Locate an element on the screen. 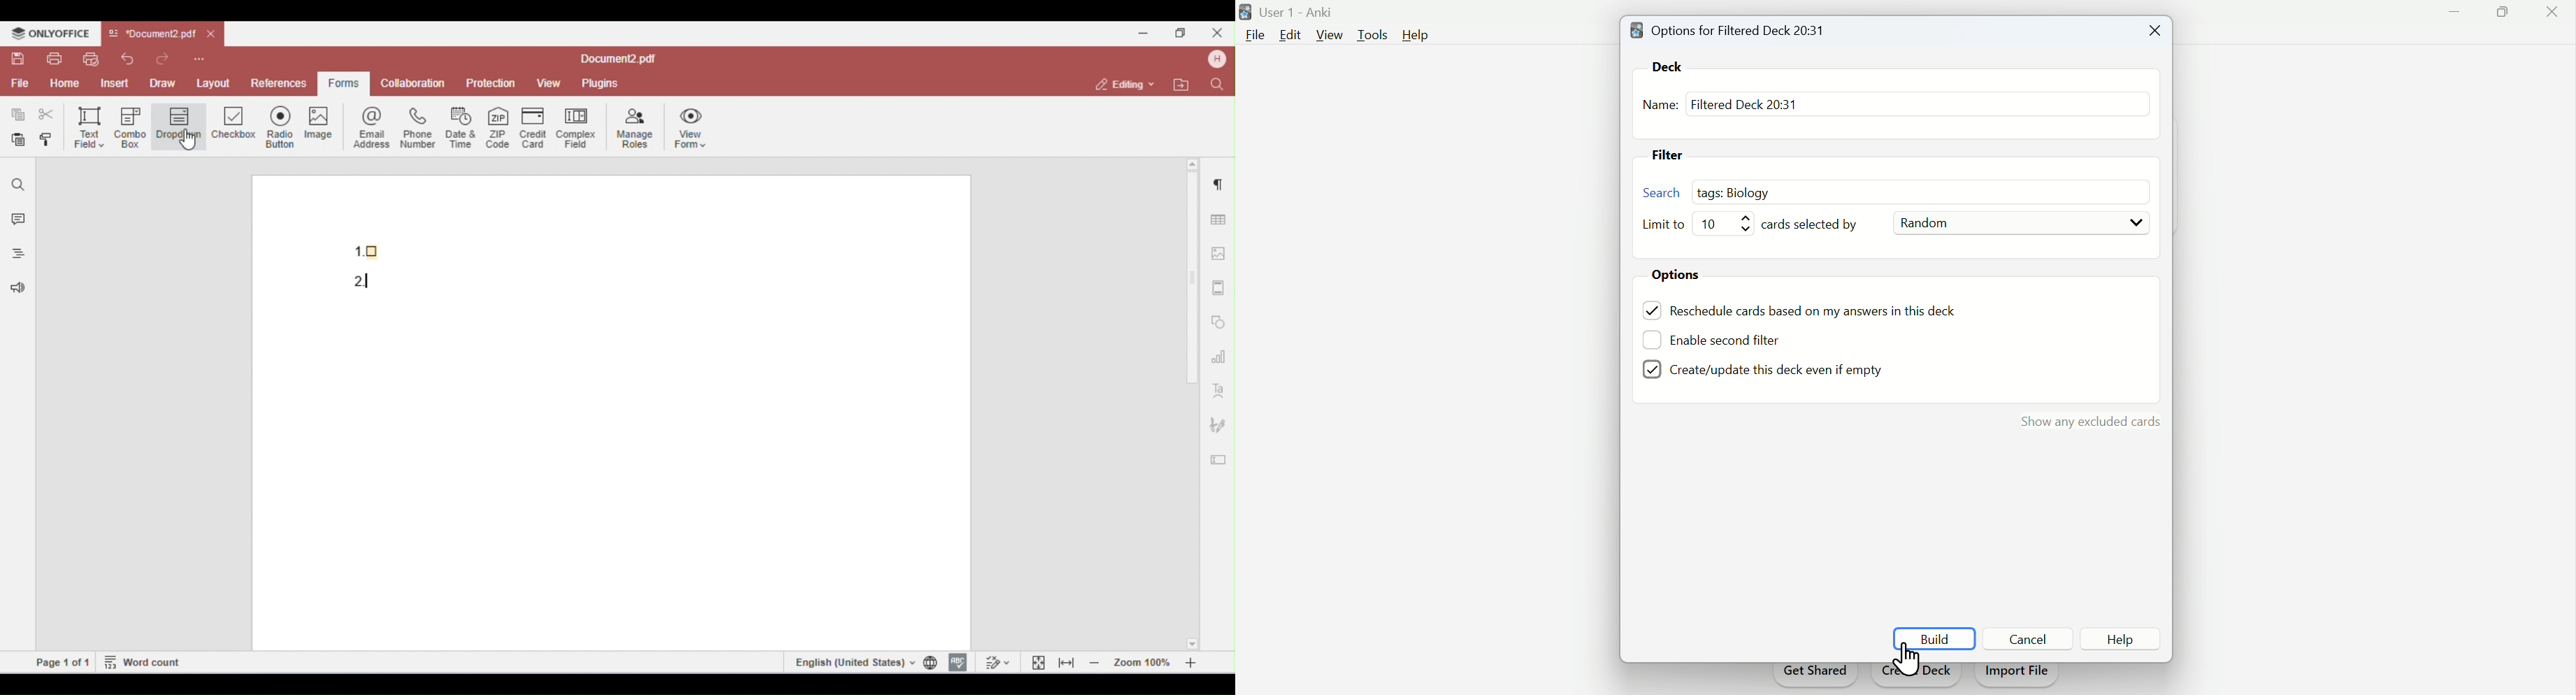  Dek is located at coordinates (1673, 66).